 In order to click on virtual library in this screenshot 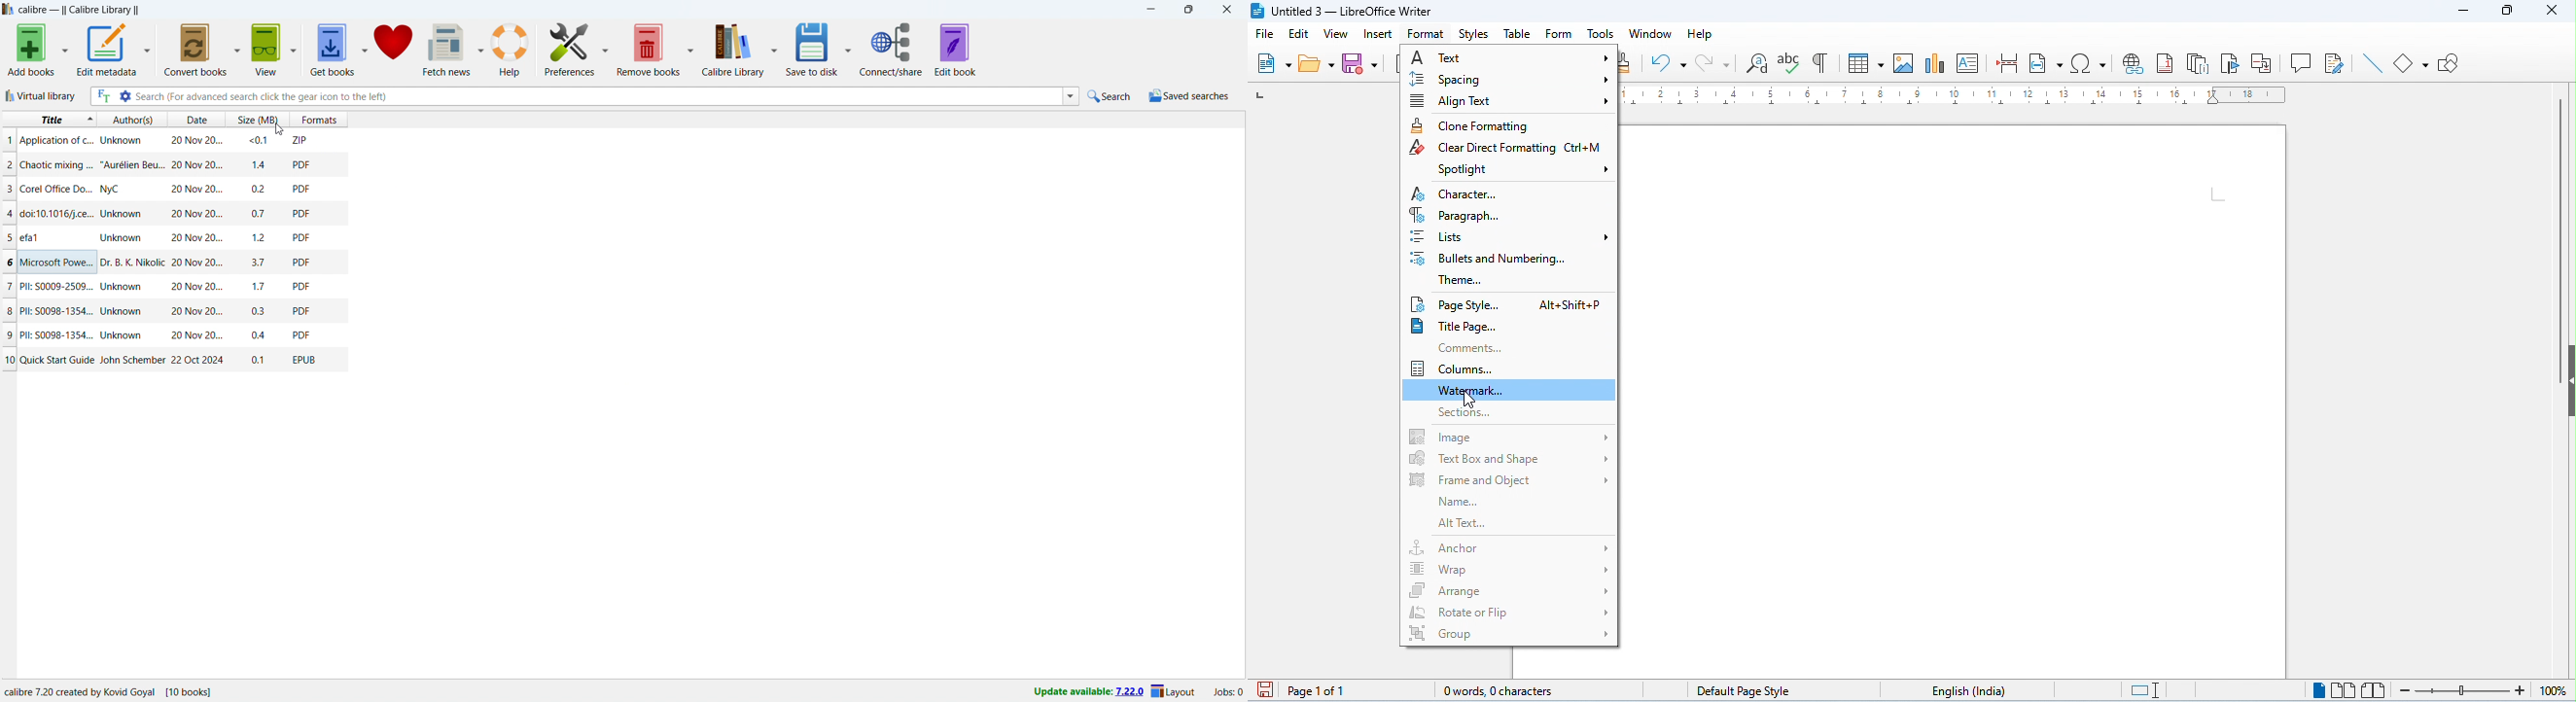, I will do `click(41, 96)`.